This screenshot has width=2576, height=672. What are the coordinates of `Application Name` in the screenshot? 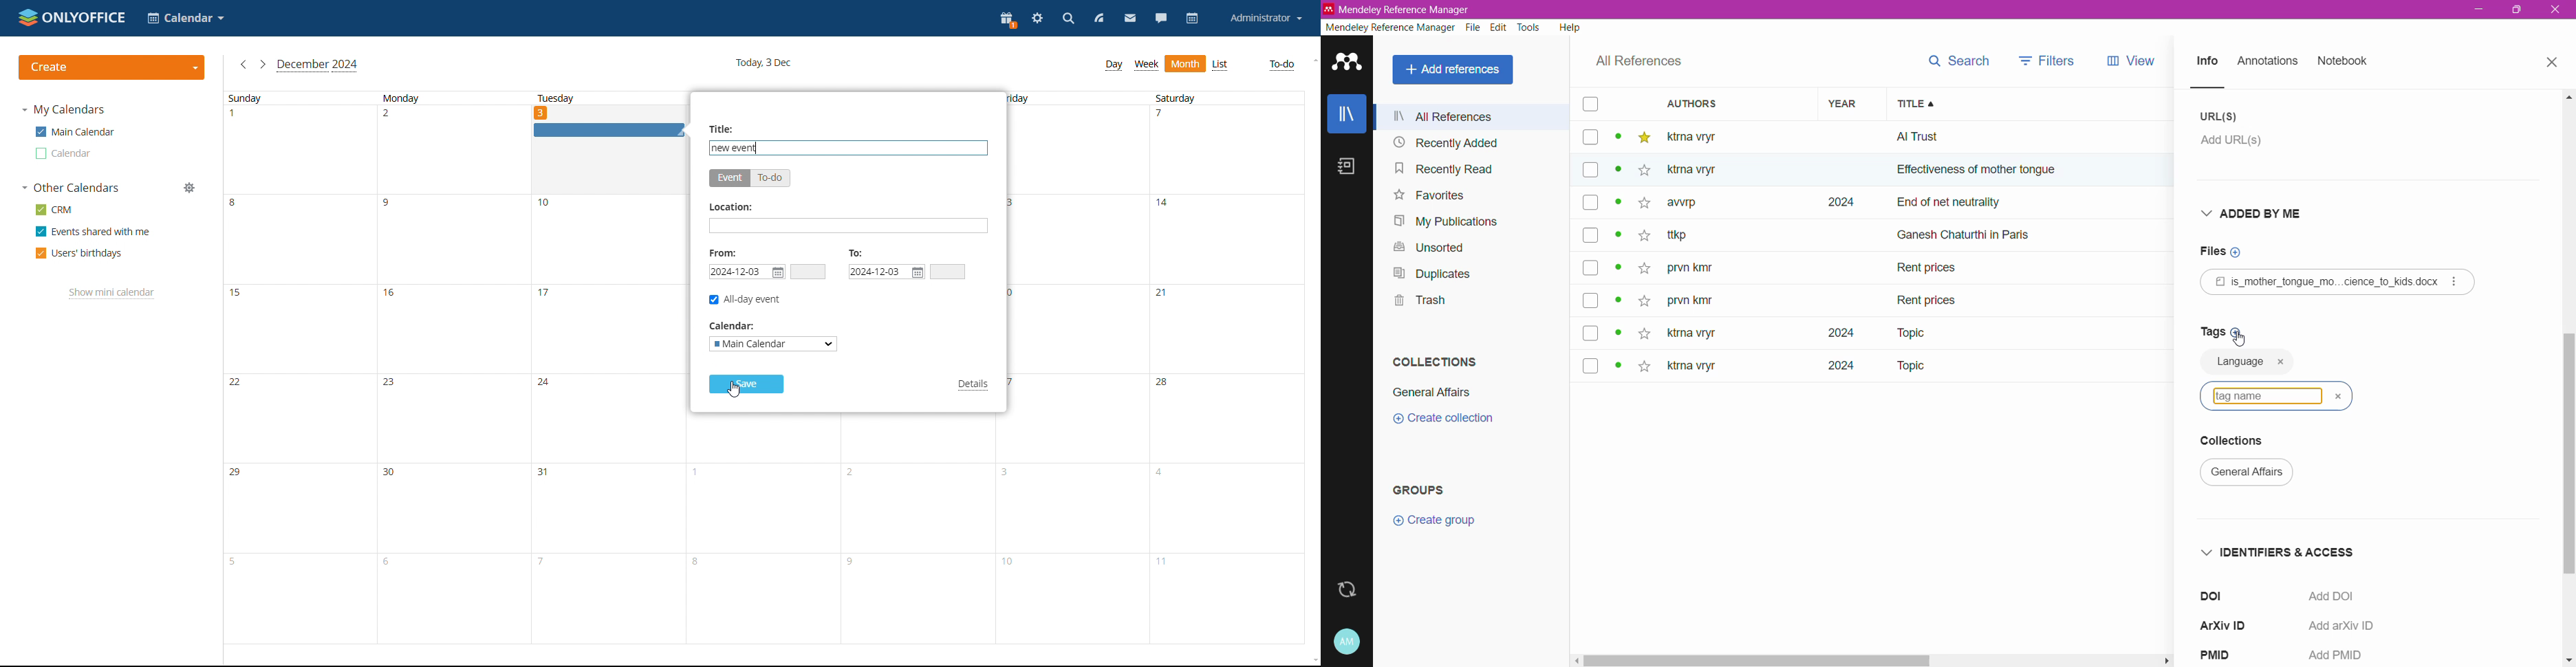 It's located at (1410, 9).